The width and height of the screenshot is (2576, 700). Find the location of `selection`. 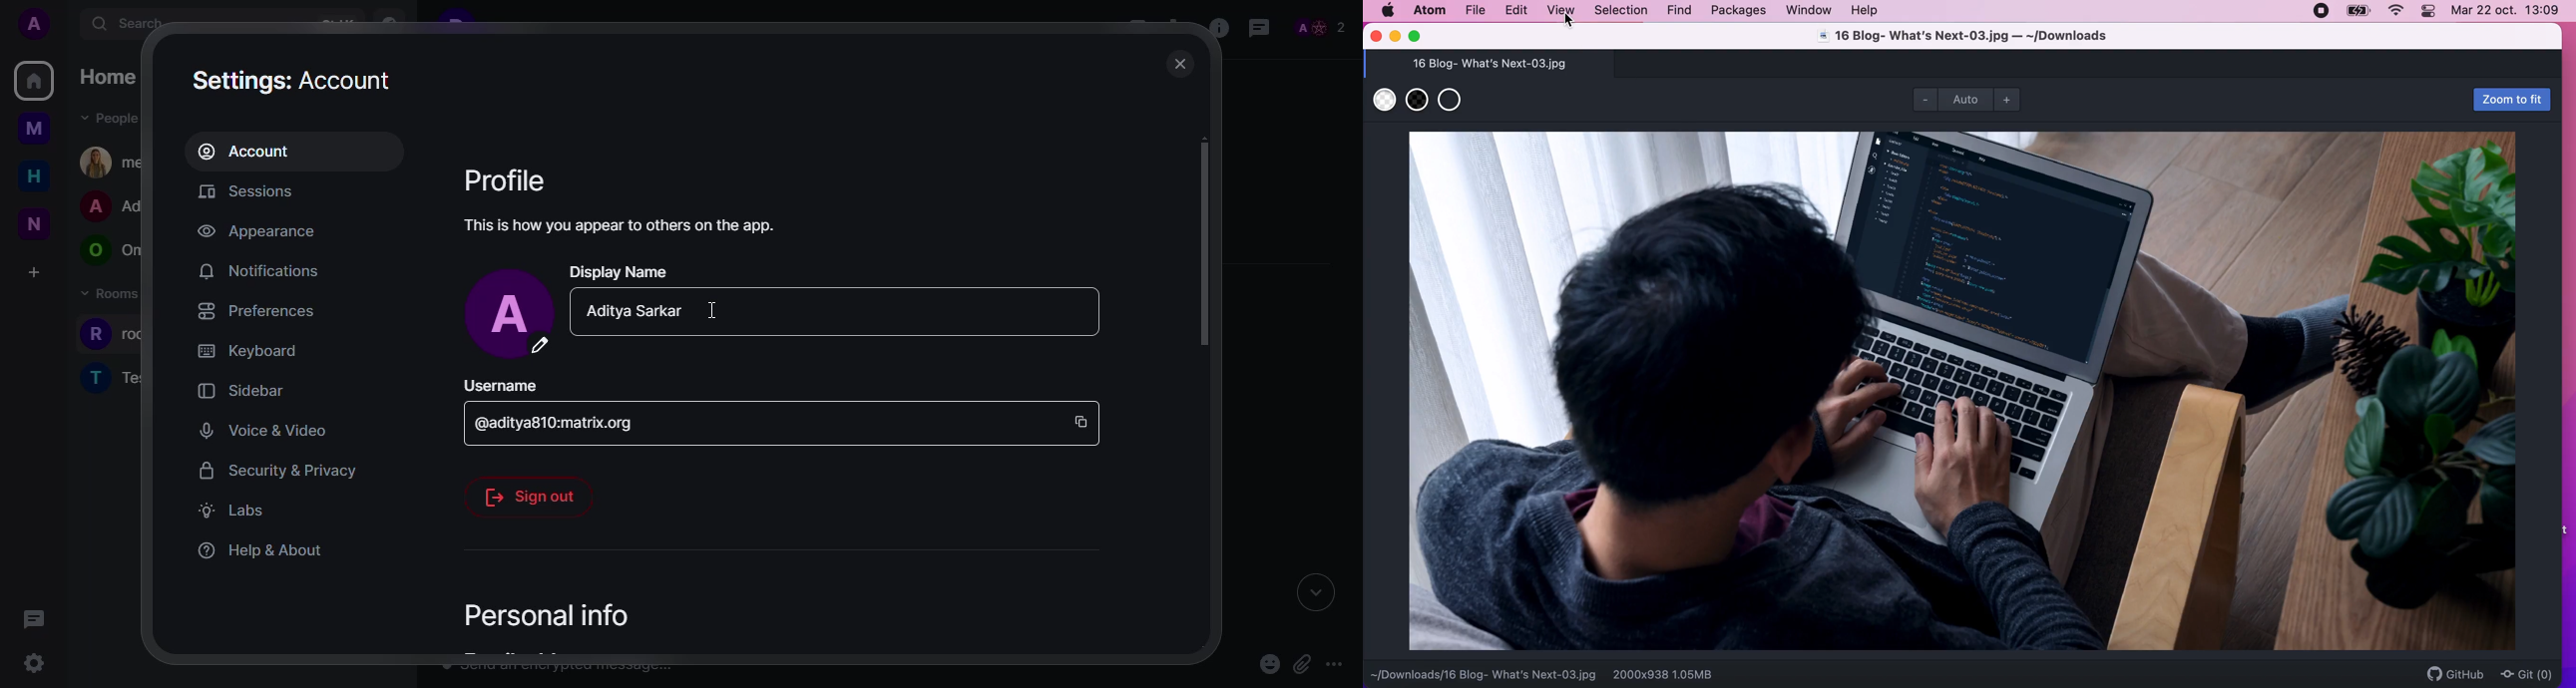

selection is located at coordinates (1621, 11).